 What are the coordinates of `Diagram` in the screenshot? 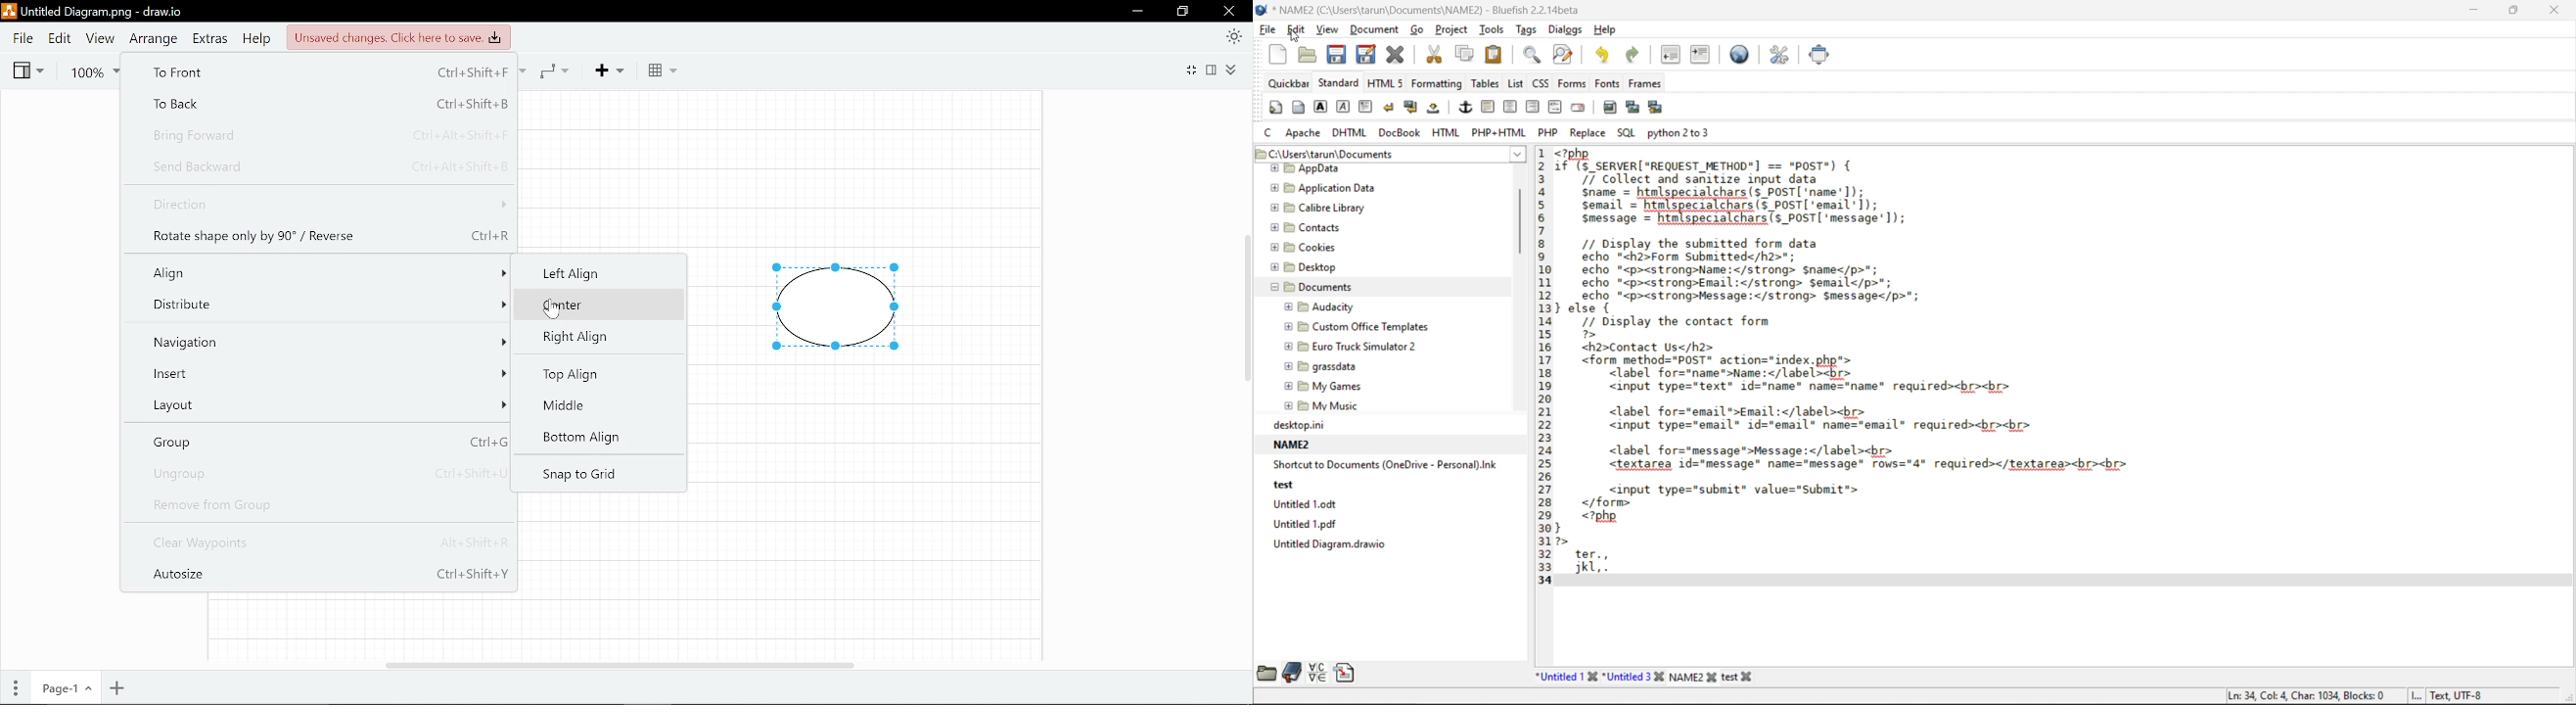 It's located at (836, 307).